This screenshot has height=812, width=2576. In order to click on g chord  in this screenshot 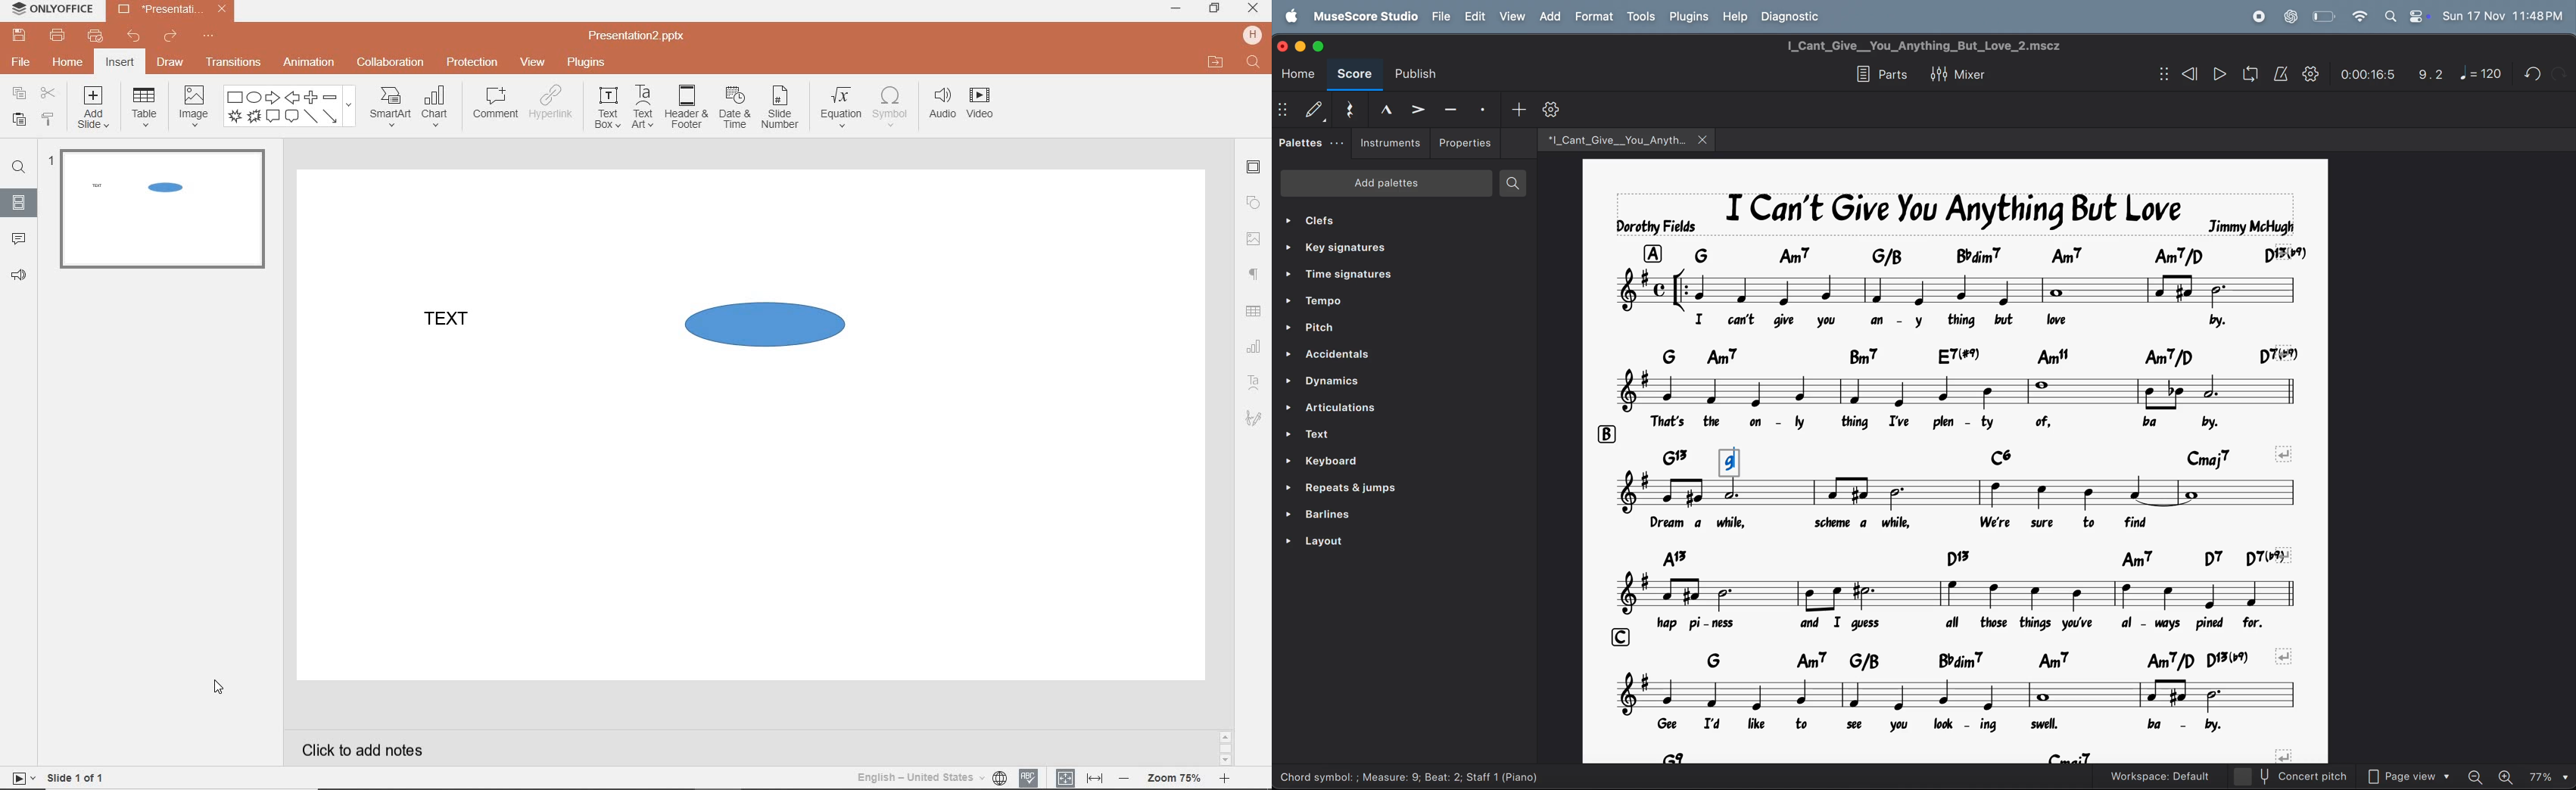, I will do `click(1731, 462)`.